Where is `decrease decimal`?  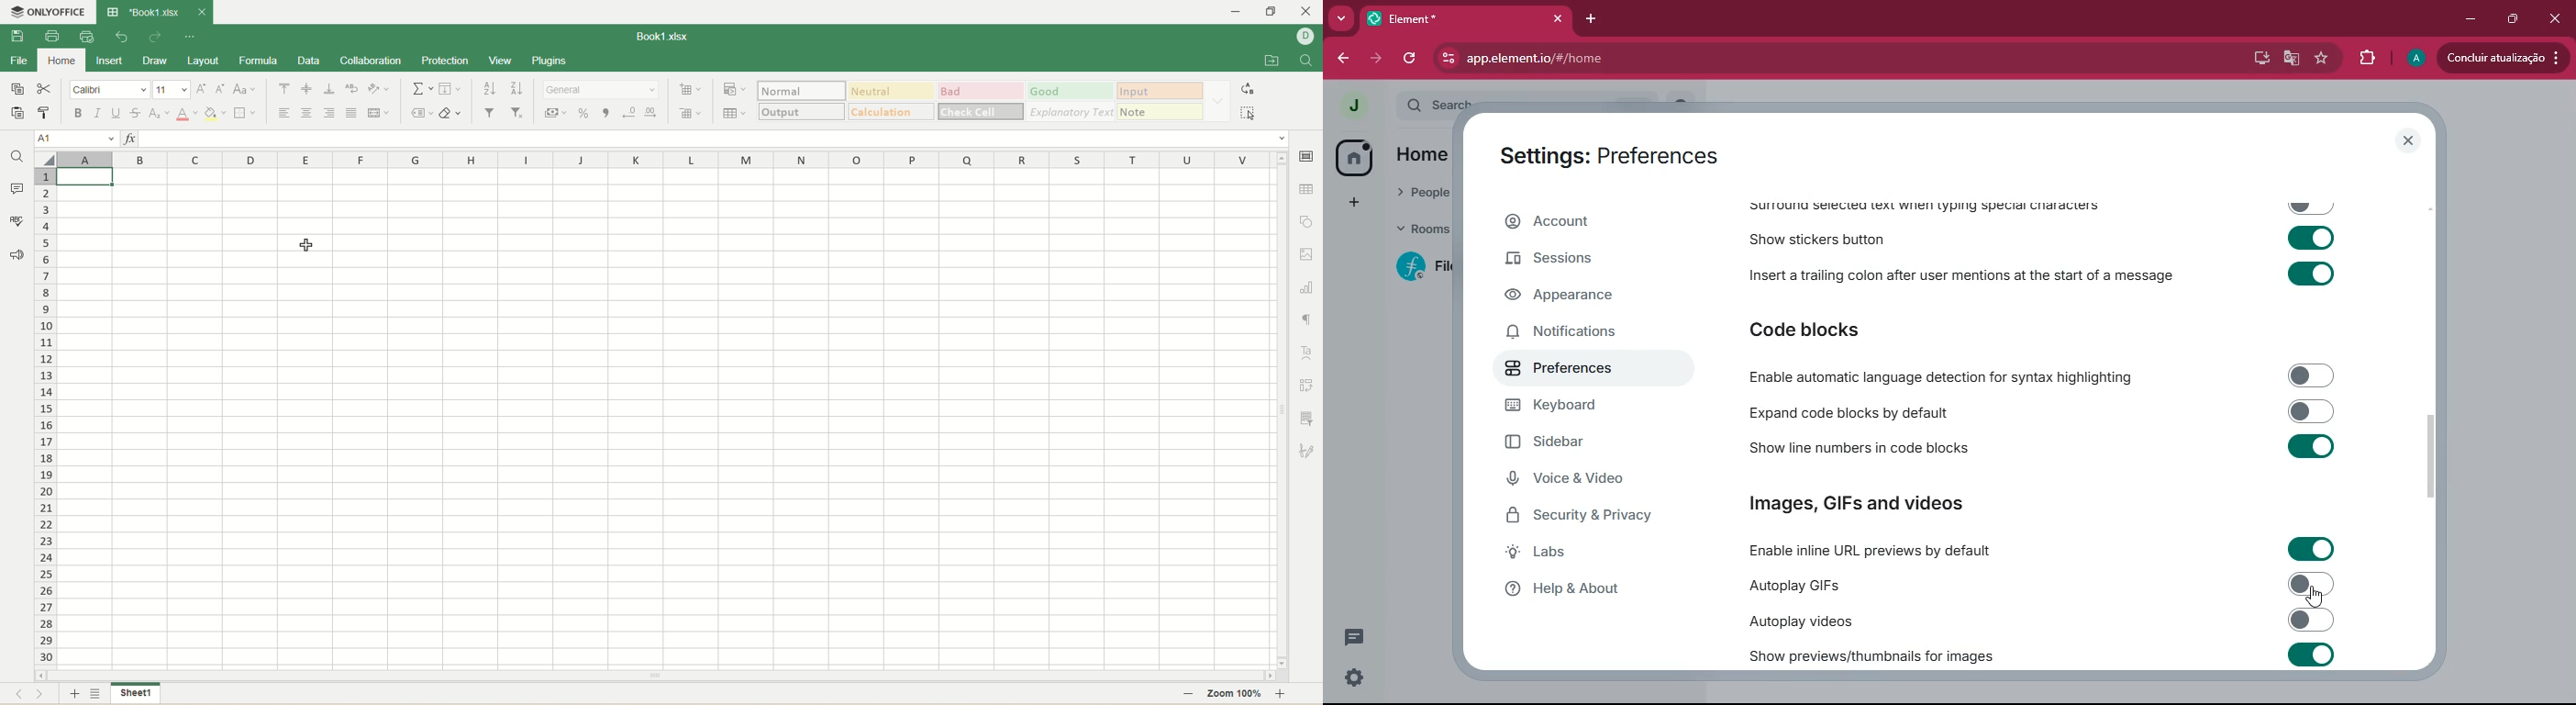 decrease decimal is located at coordinates (627, 112).